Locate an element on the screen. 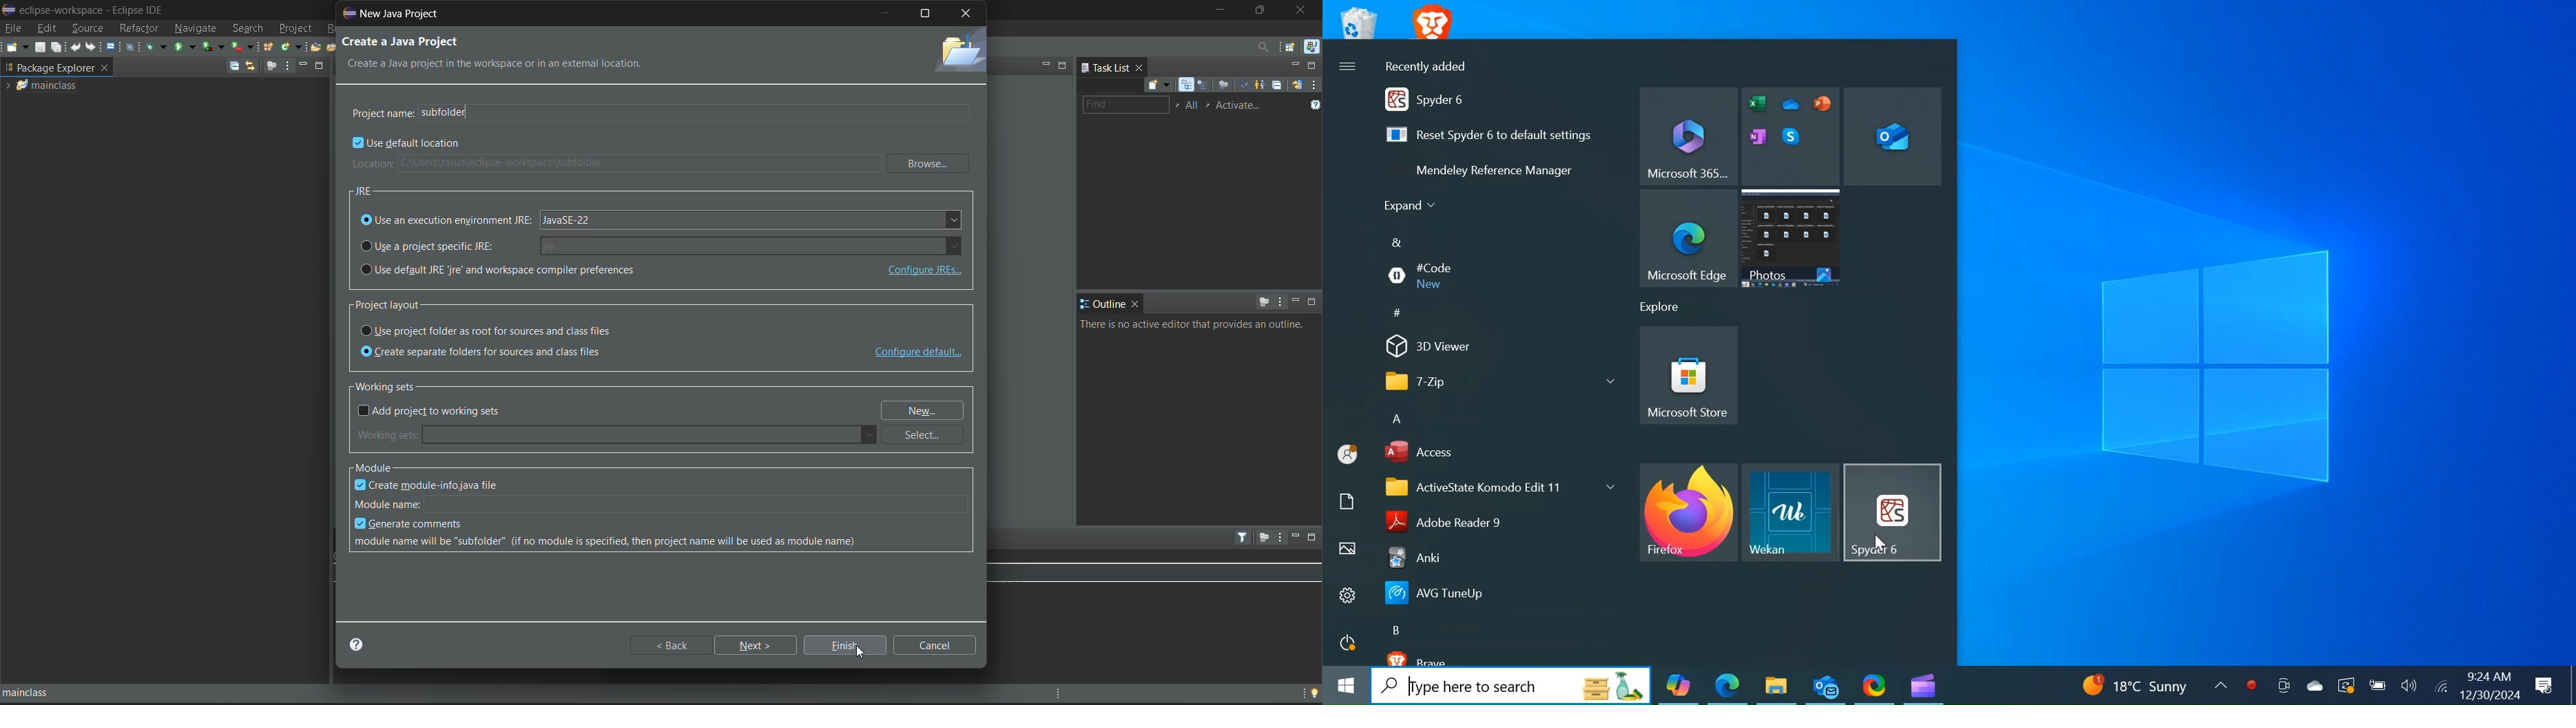  maximize is located at coordinates (1063, 64).